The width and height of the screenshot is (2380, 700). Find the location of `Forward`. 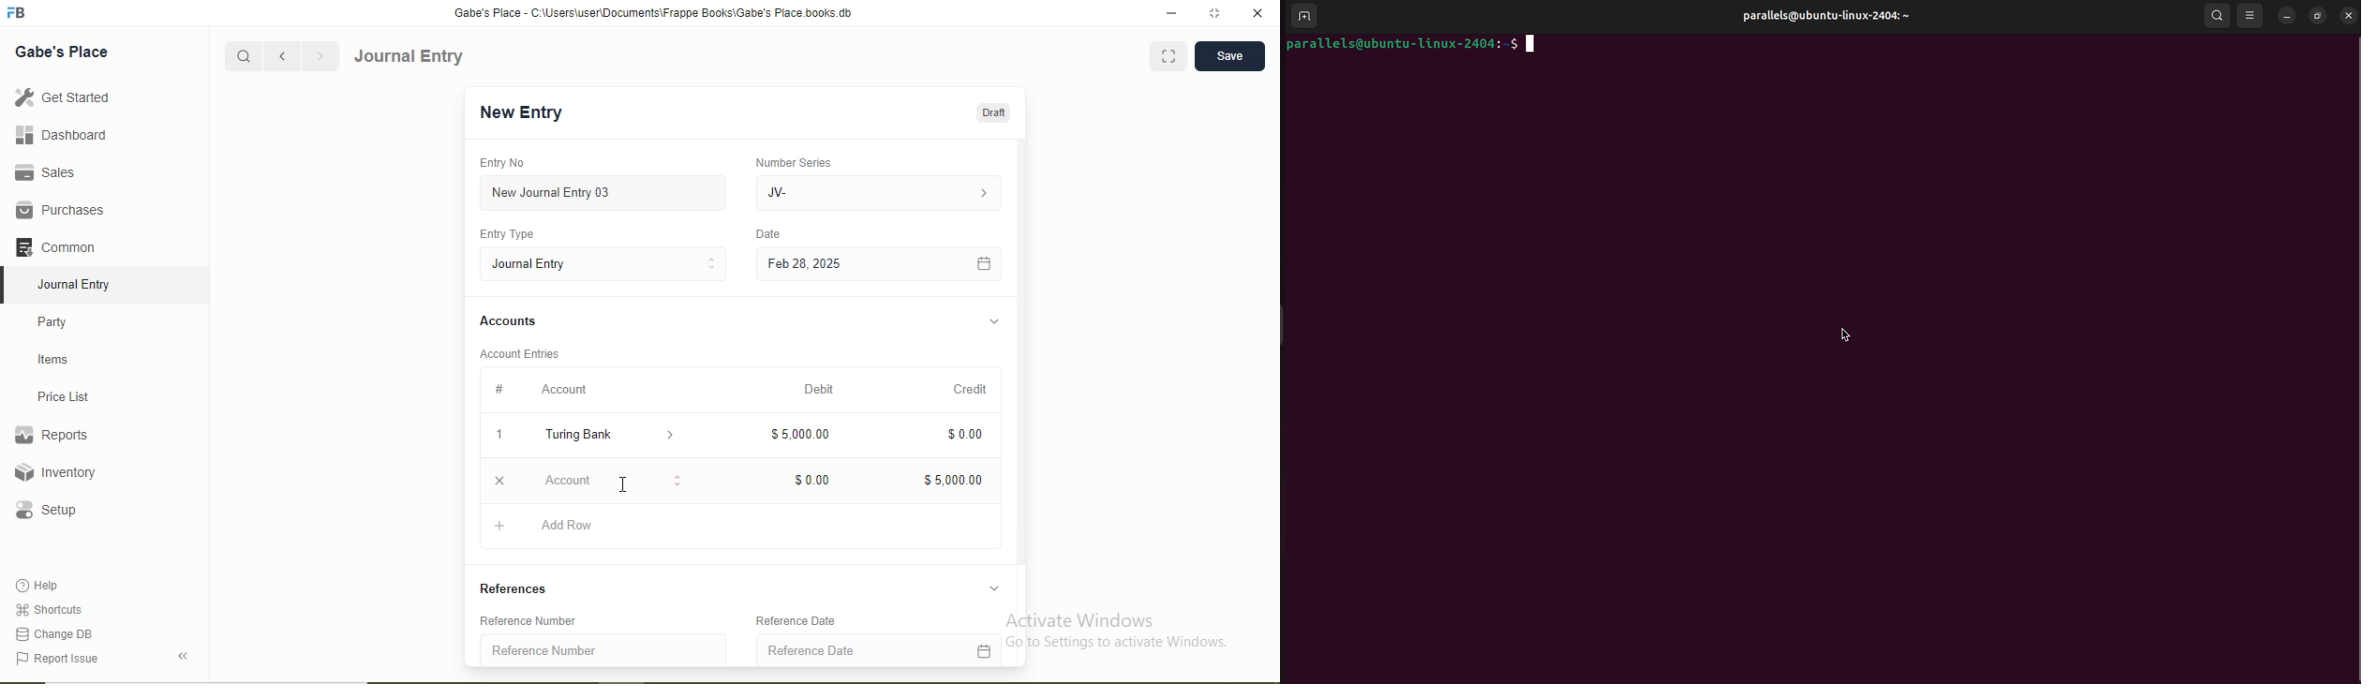

Forward is located at coordinates (321, 56).